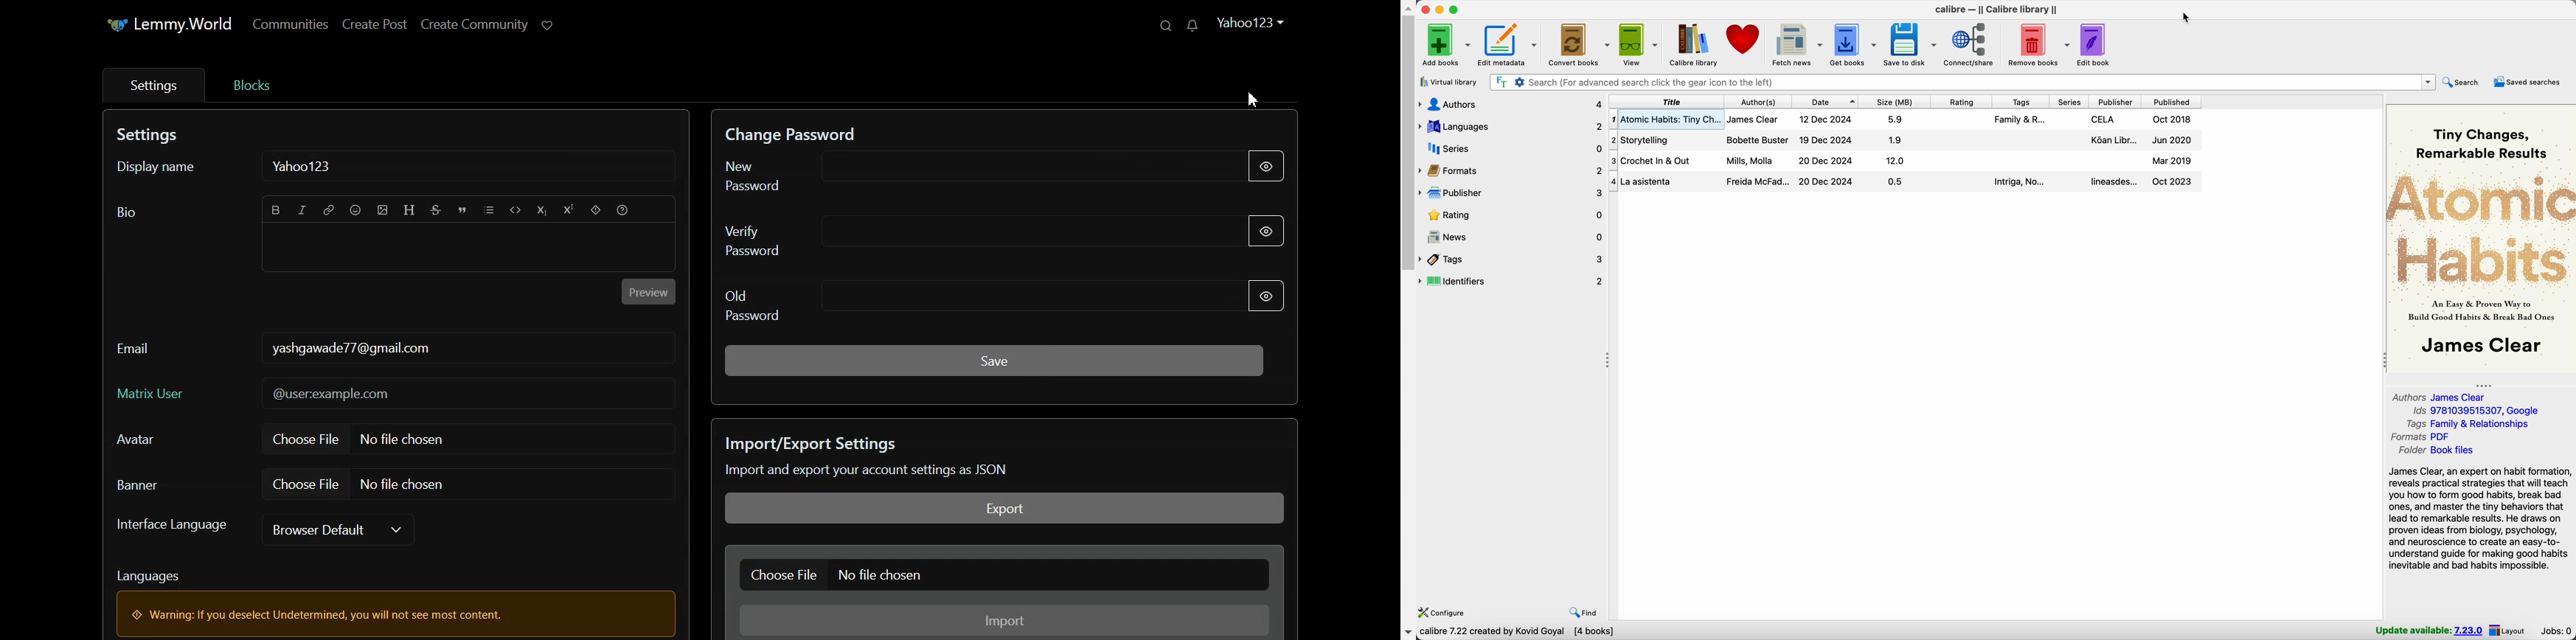 The image size is (2576, 644). I want to click on view, so click(1639, 45).